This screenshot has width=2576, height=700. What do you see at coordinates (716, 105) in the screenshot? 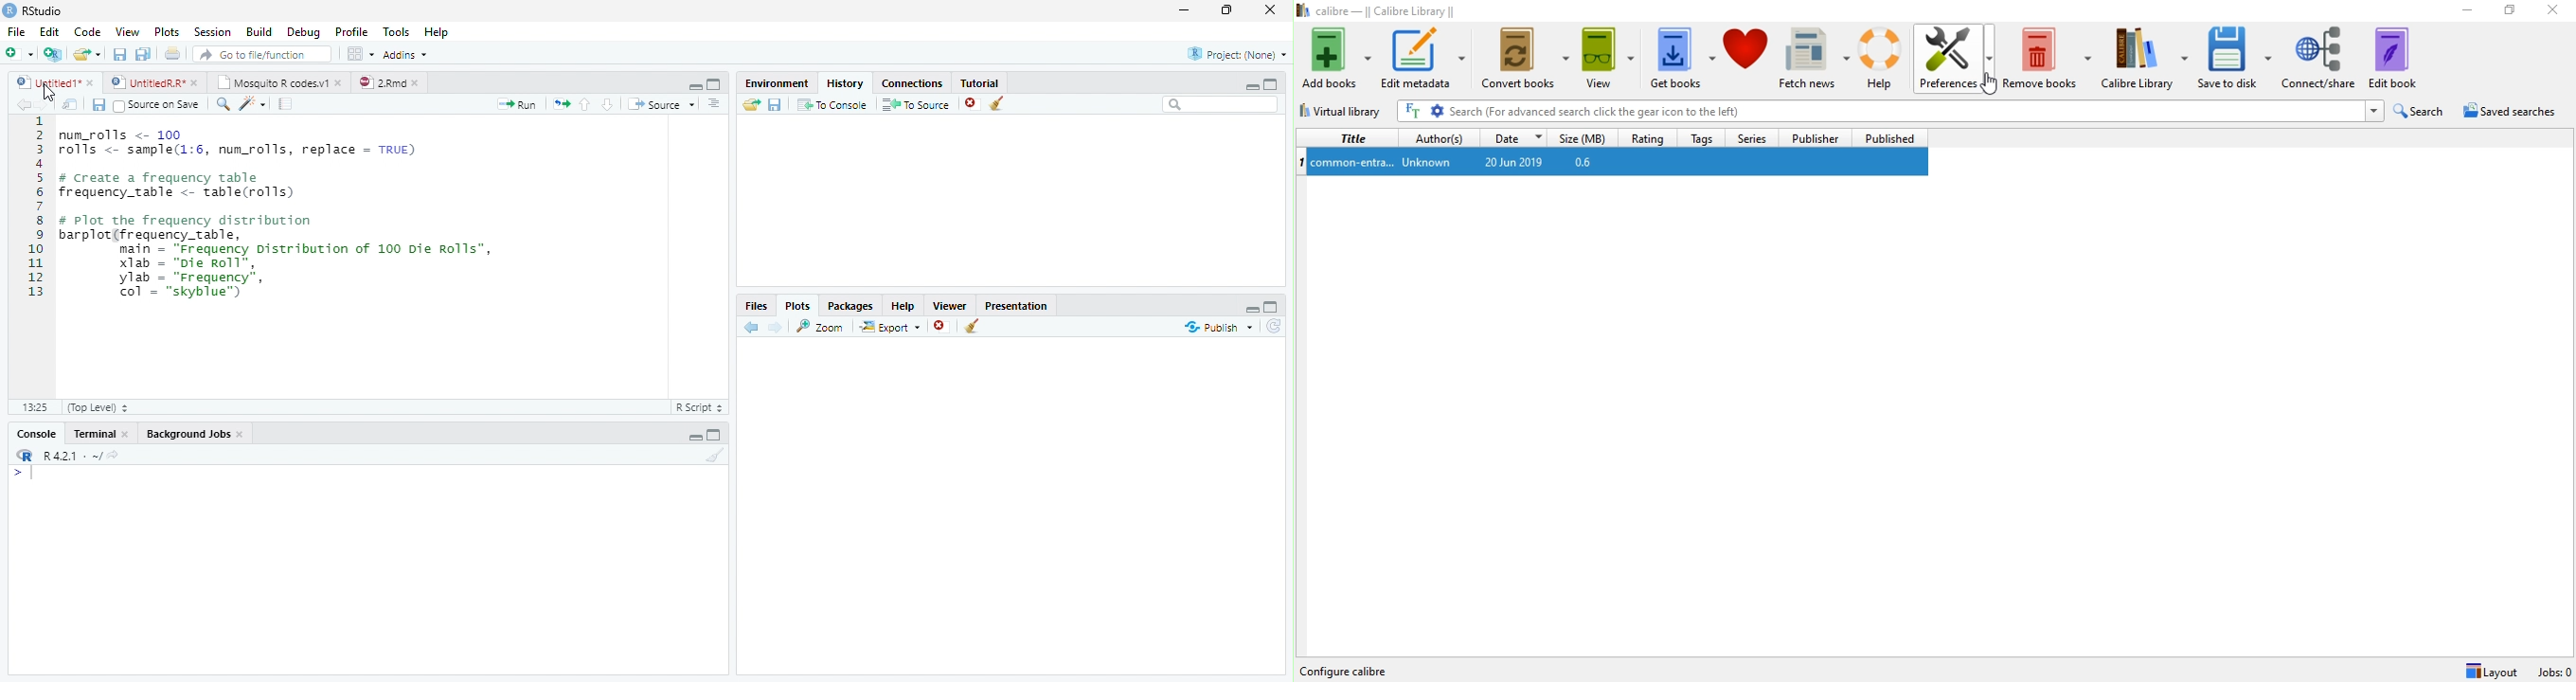
I see `List` at bounding box center [716, 105].